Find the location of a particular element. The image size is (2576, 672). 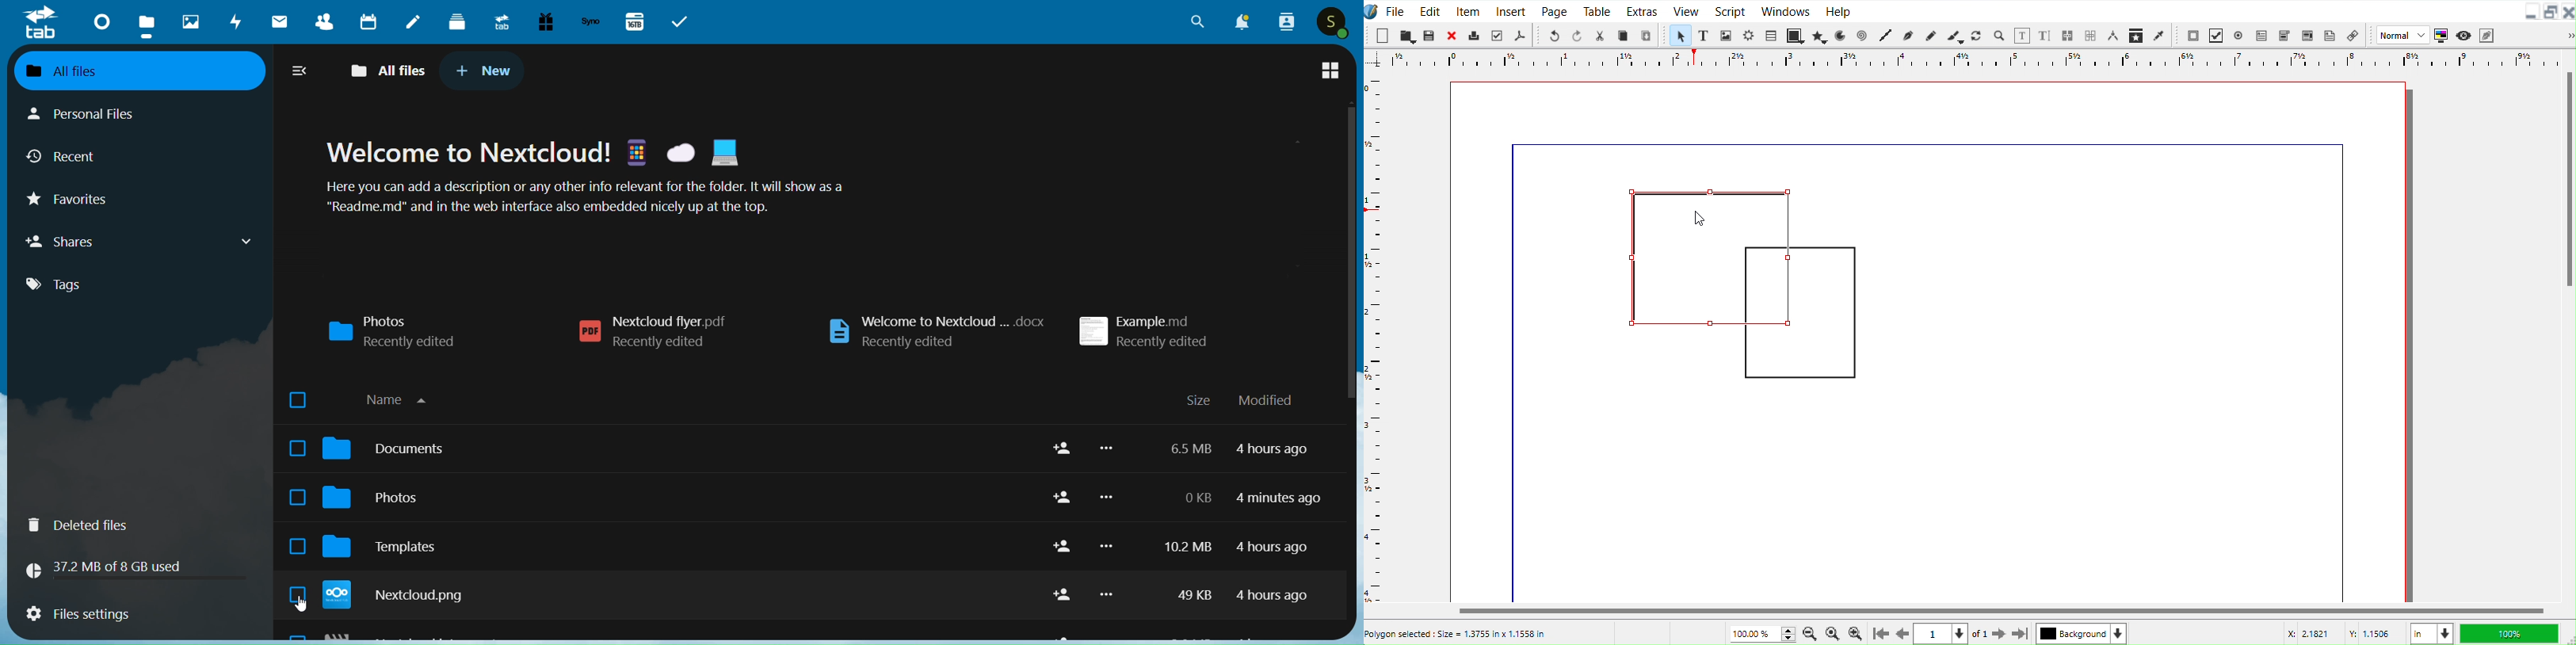

Go to last Page is located at coordinates (2021, 635).